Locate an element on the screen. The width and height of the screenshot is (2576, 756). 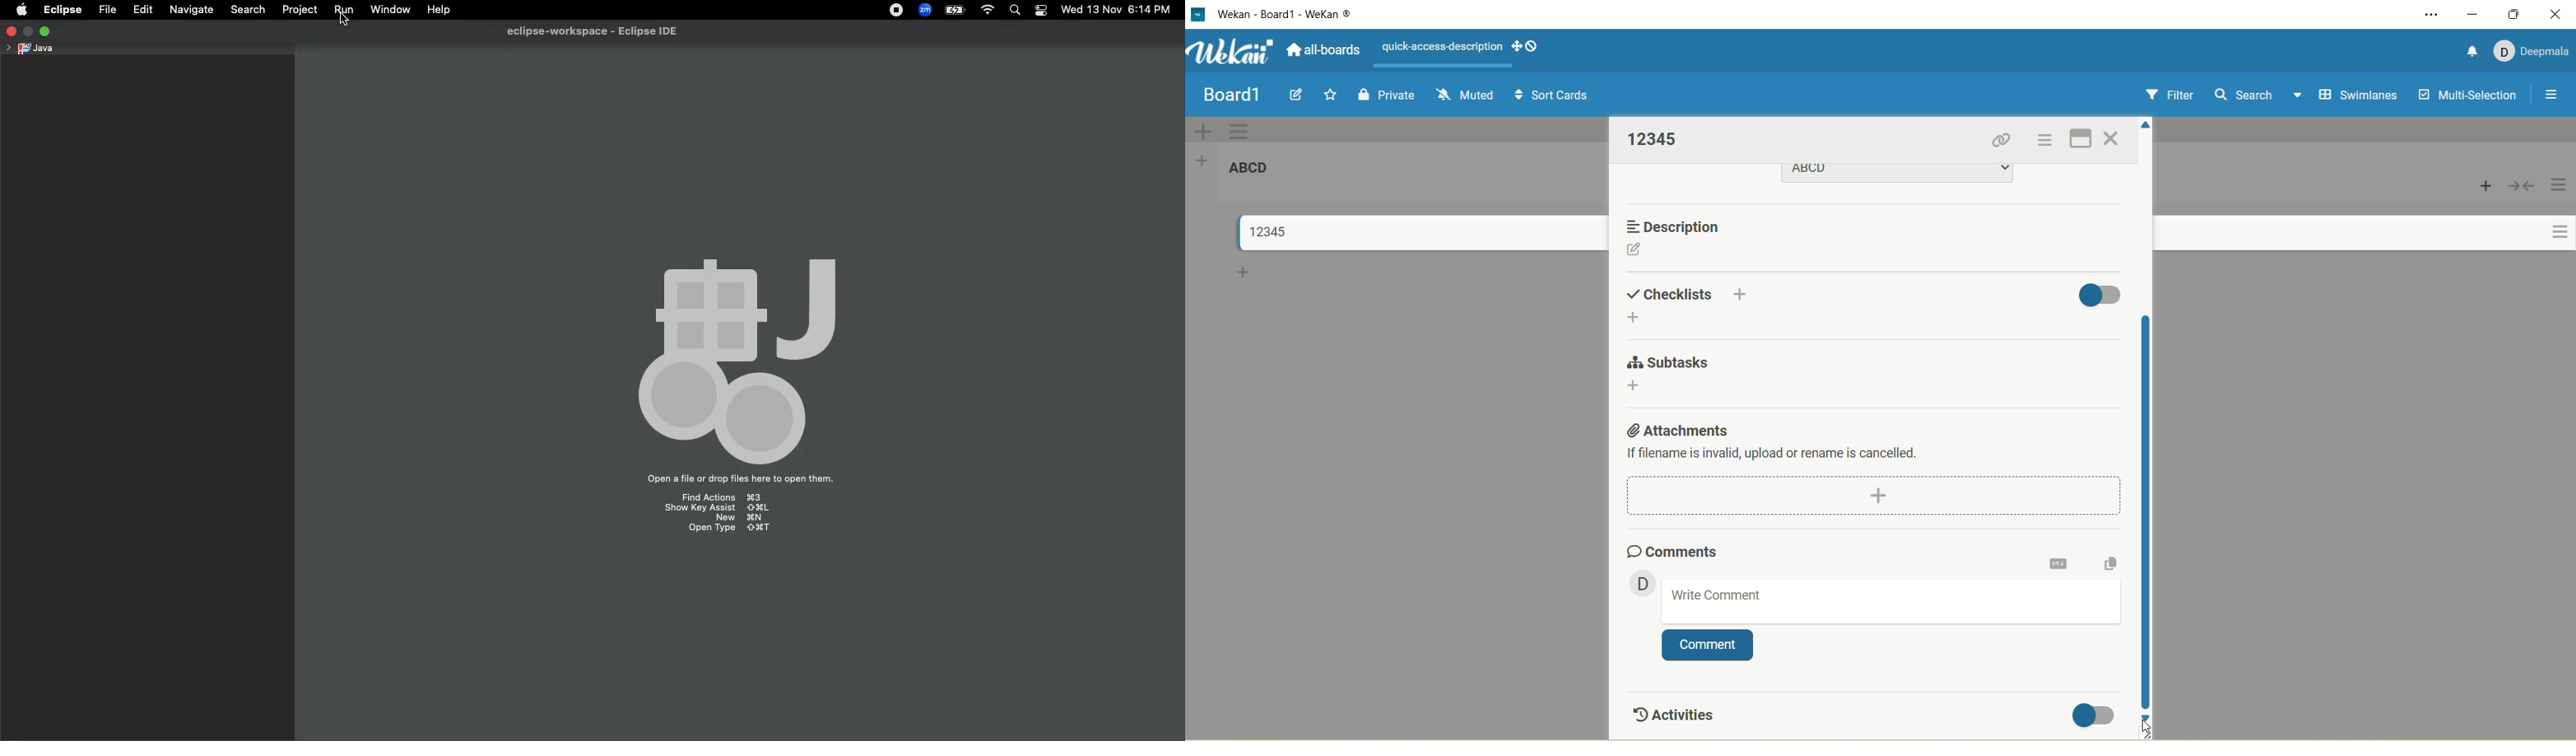
show-desktop-drag-handles is located at coordinates (1513, 44).